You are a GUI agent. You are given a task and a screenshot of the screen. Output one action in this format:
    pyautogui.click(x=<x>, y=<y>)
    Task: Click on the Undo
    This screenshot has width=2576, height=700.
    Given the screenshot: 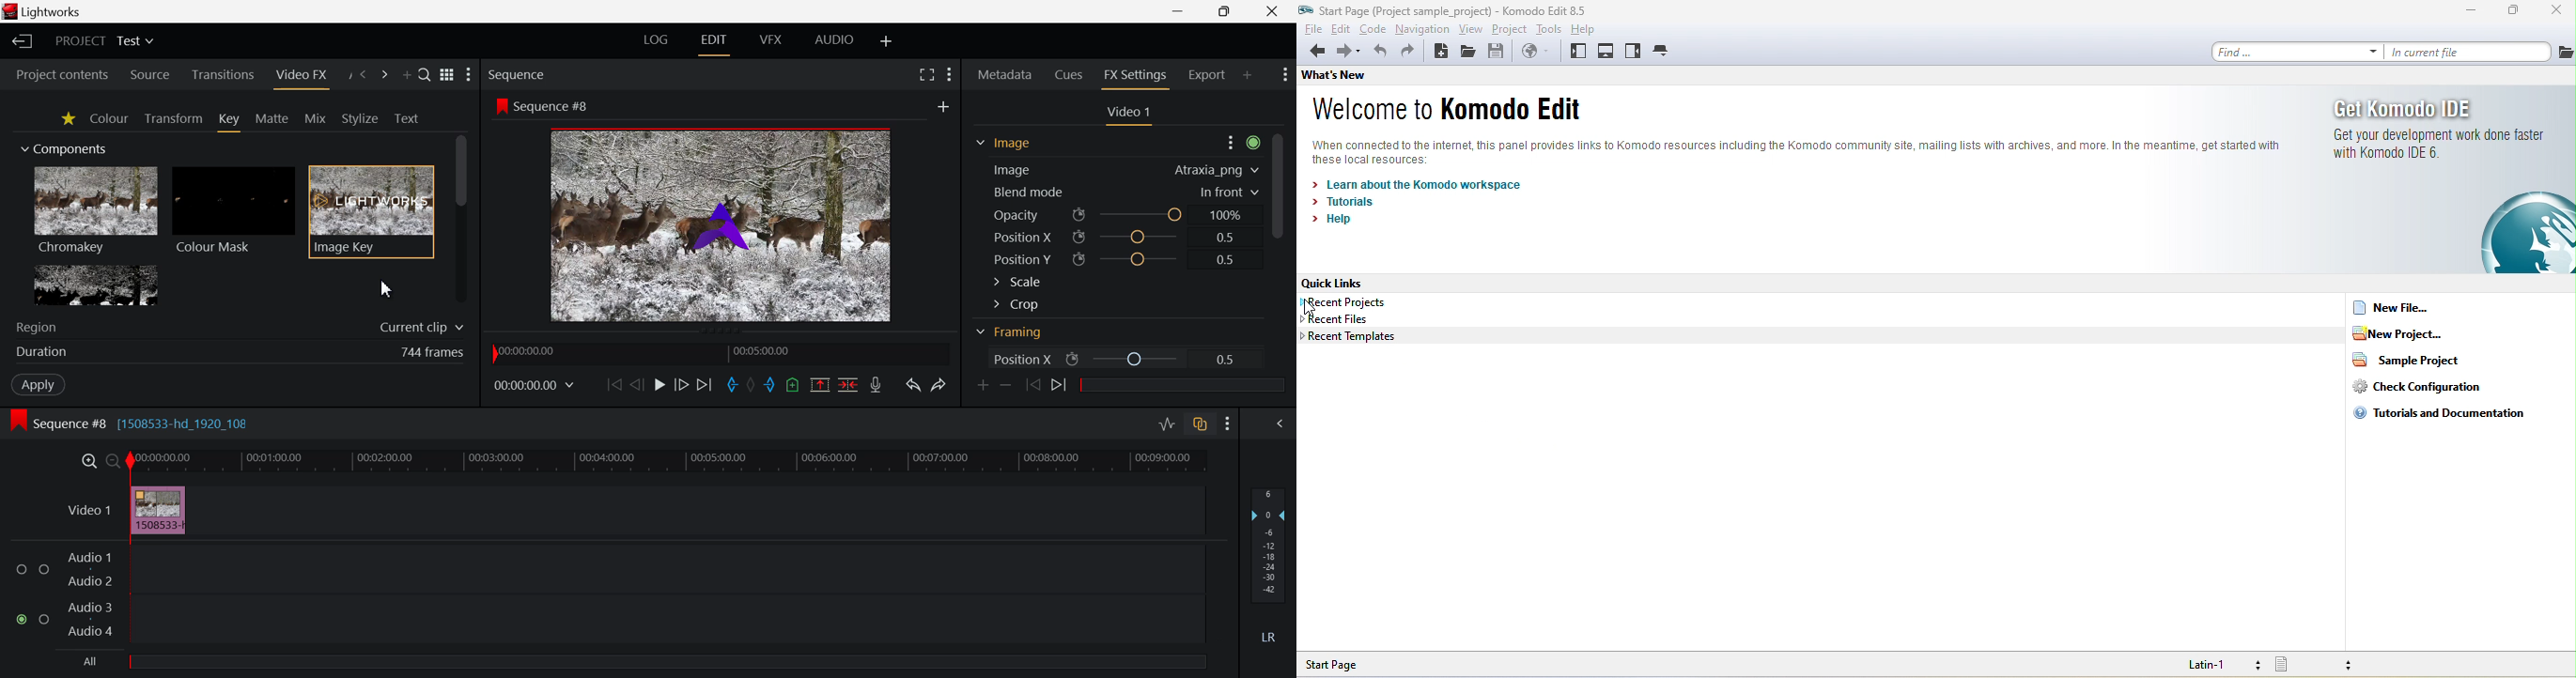 What is the action you would take?
    pyautogui.click(x=915, y=384)
    